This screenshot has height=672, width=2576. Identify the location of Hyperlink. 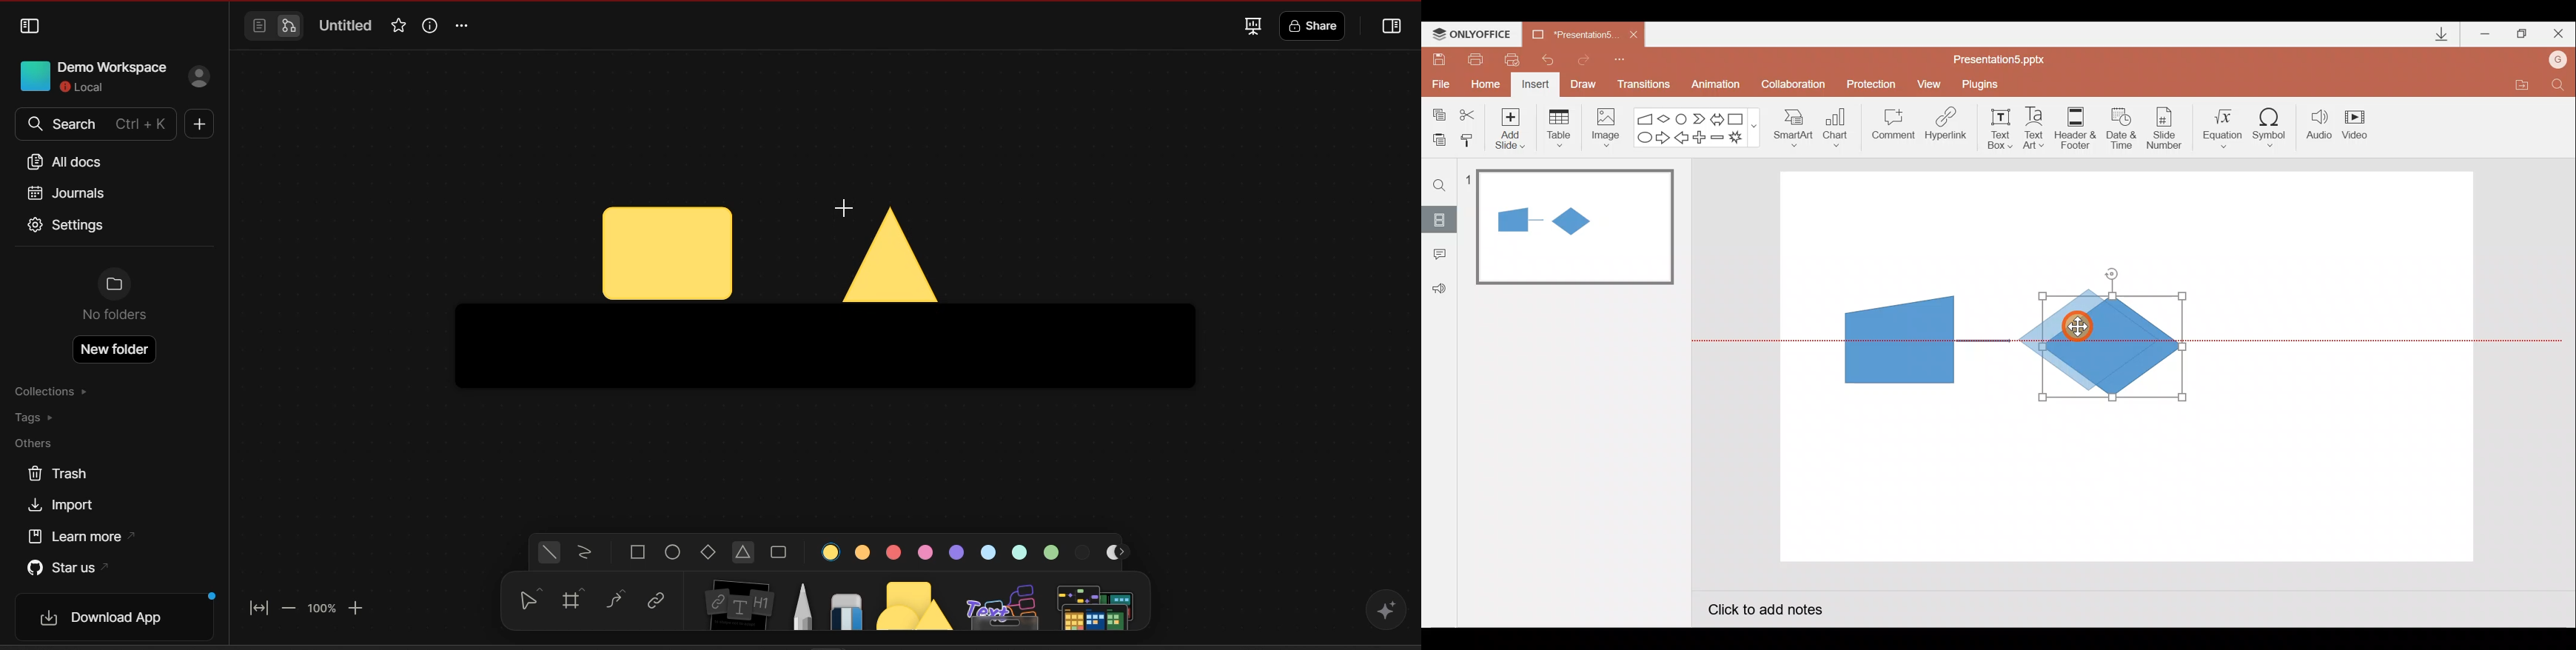
(1947, 128).